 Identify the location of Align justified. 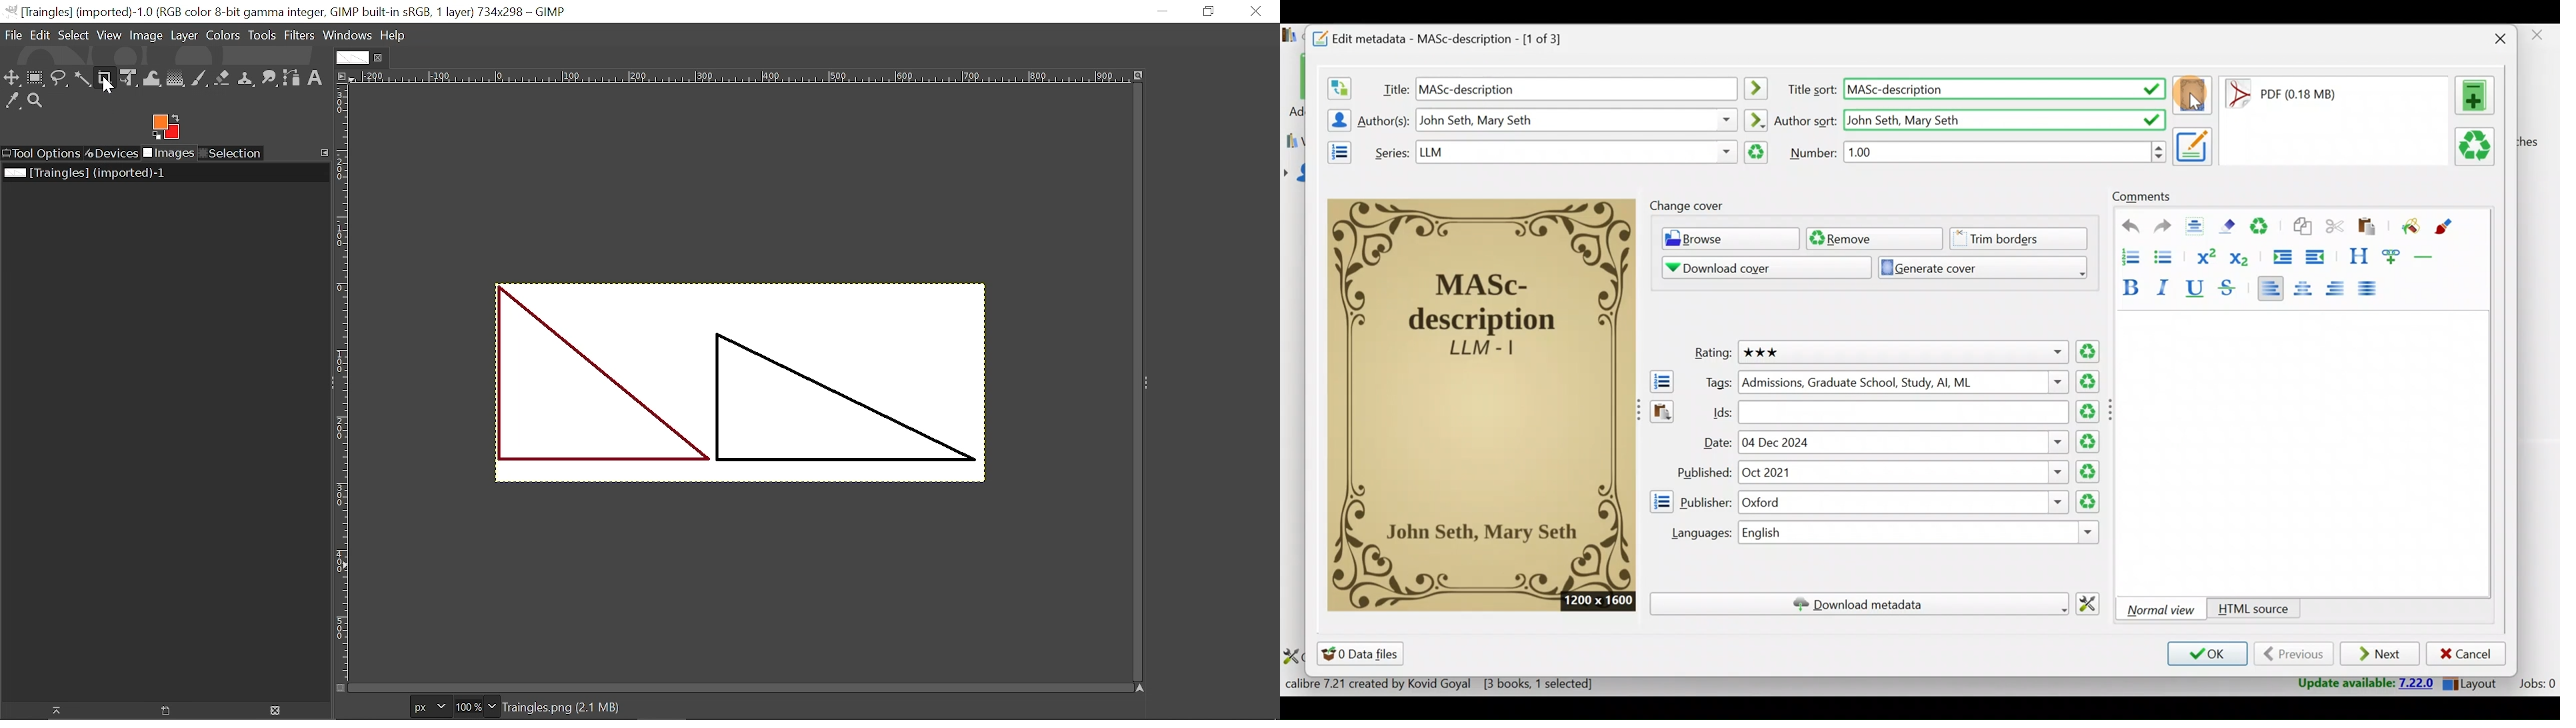
(2371, 289).